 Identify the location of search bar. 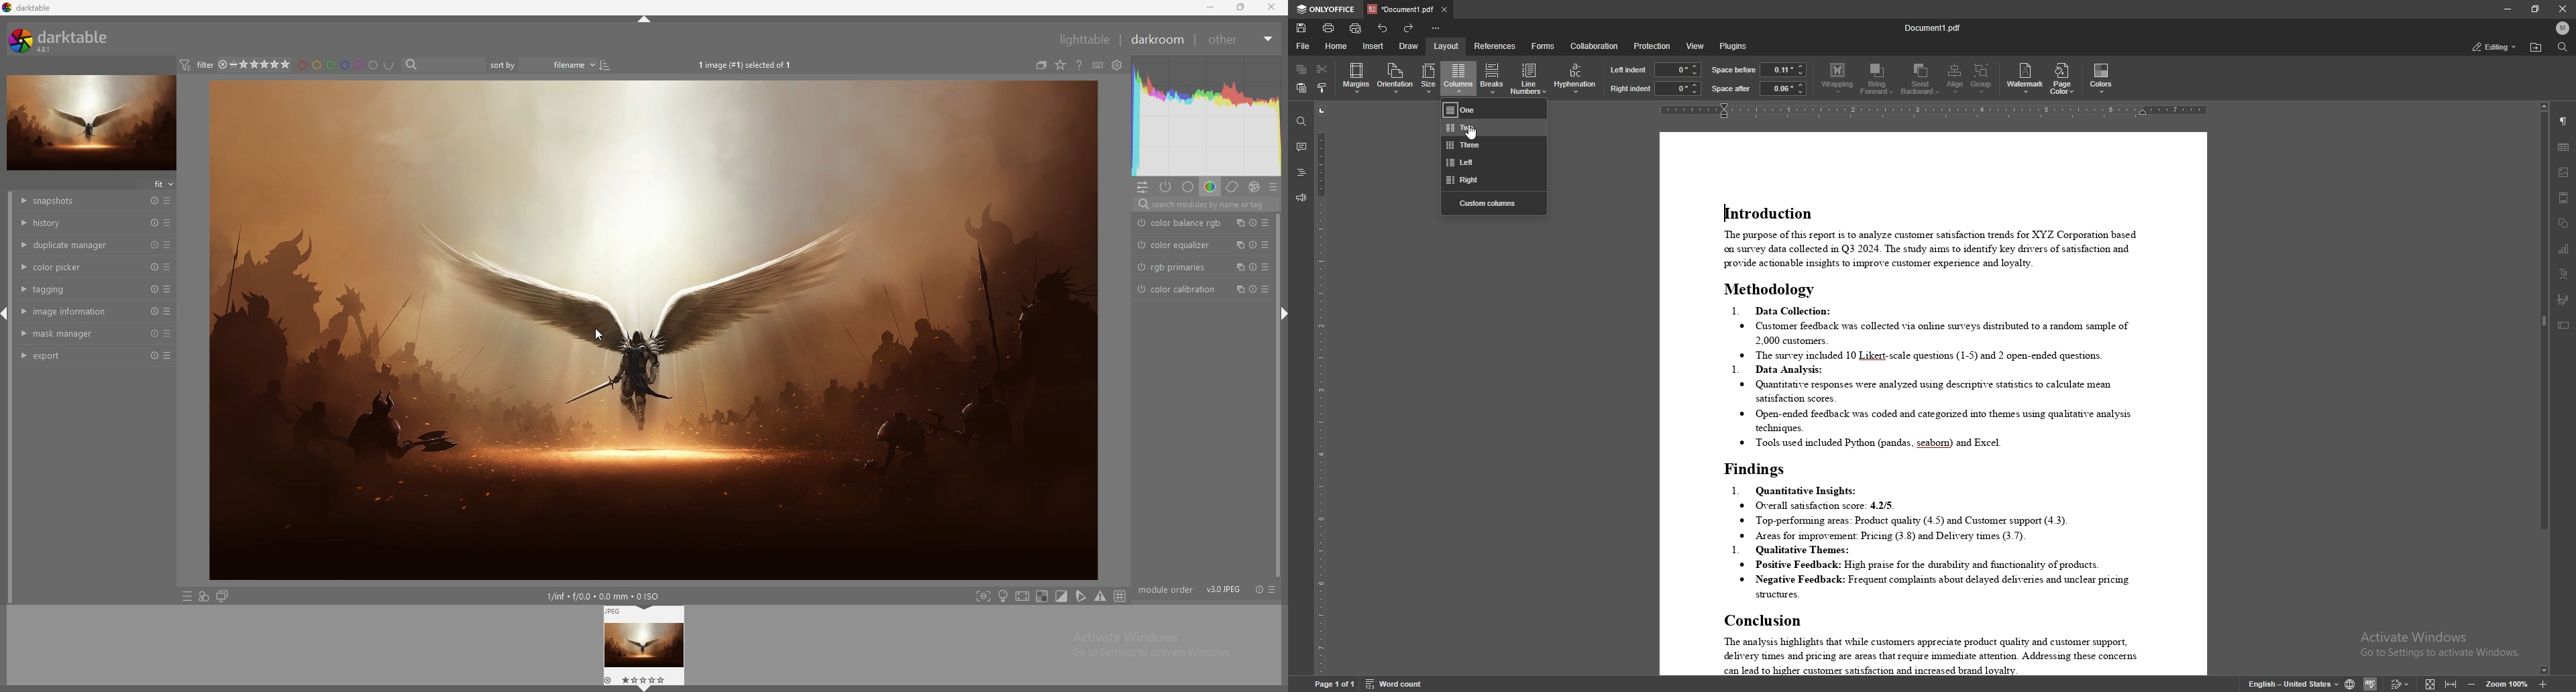
(442, 65).